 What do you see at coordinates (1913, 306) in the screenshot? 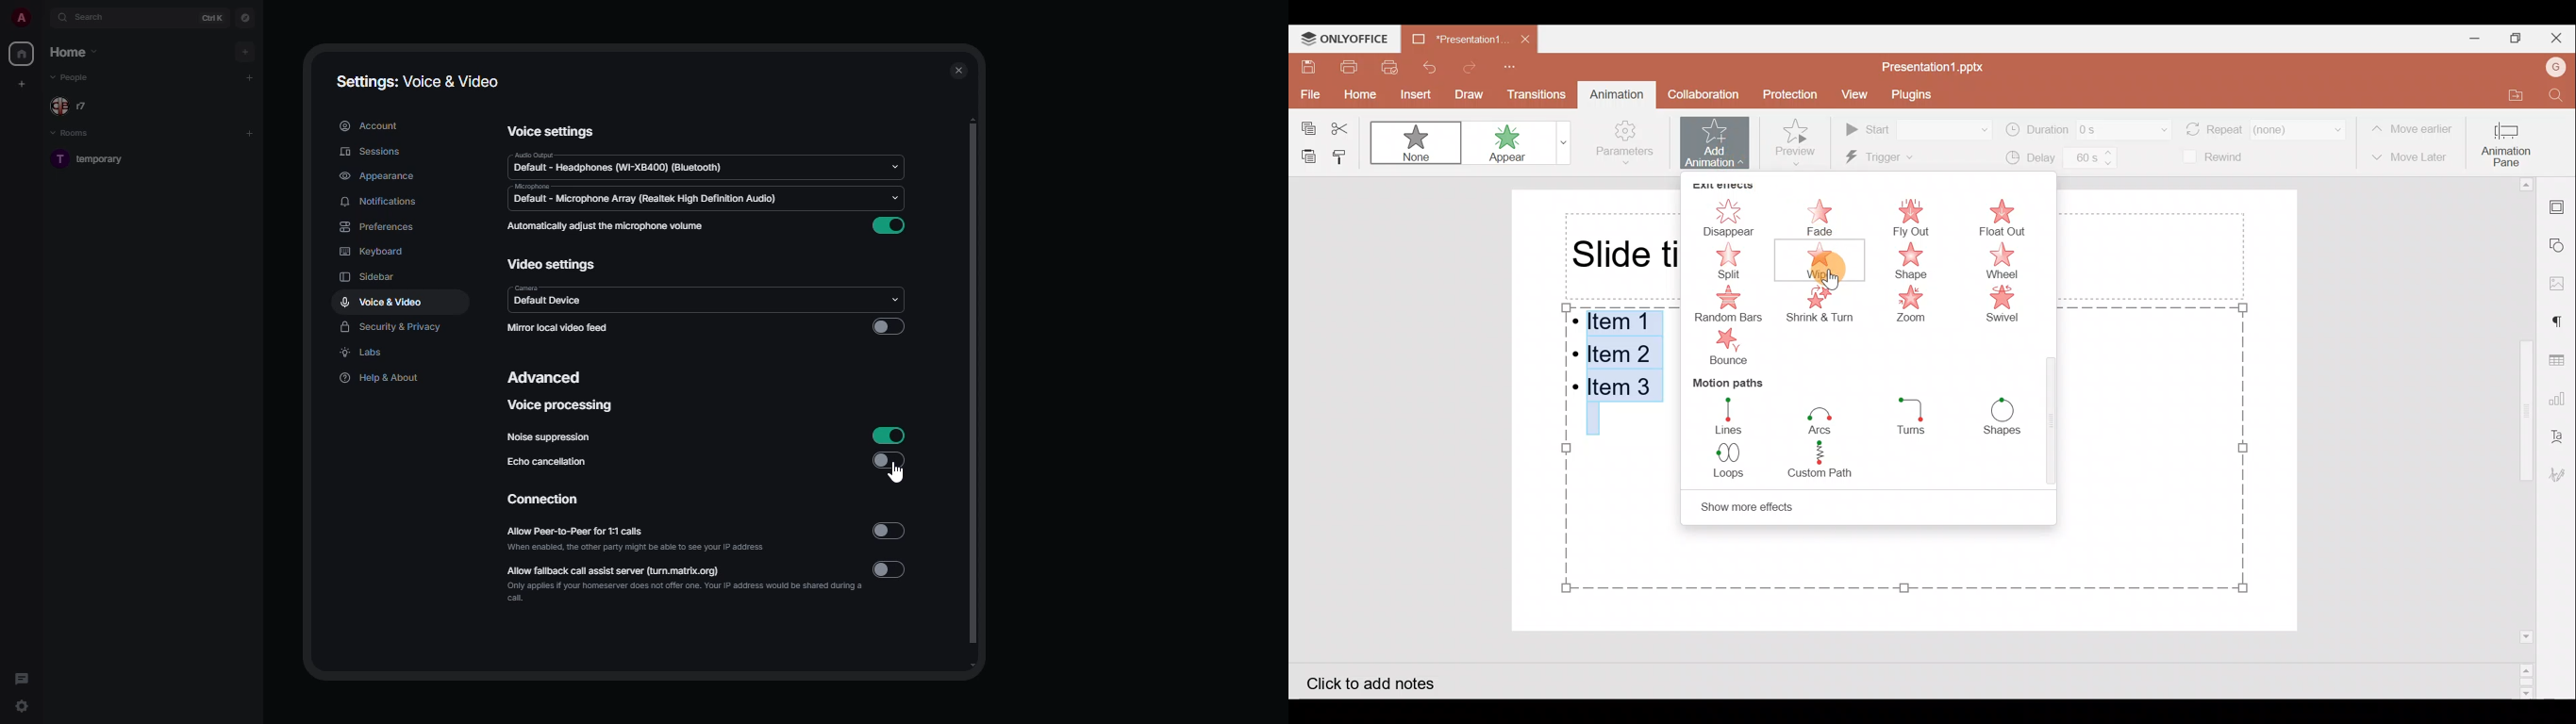
I see `Zoom` at bounding box center [1913, 306].